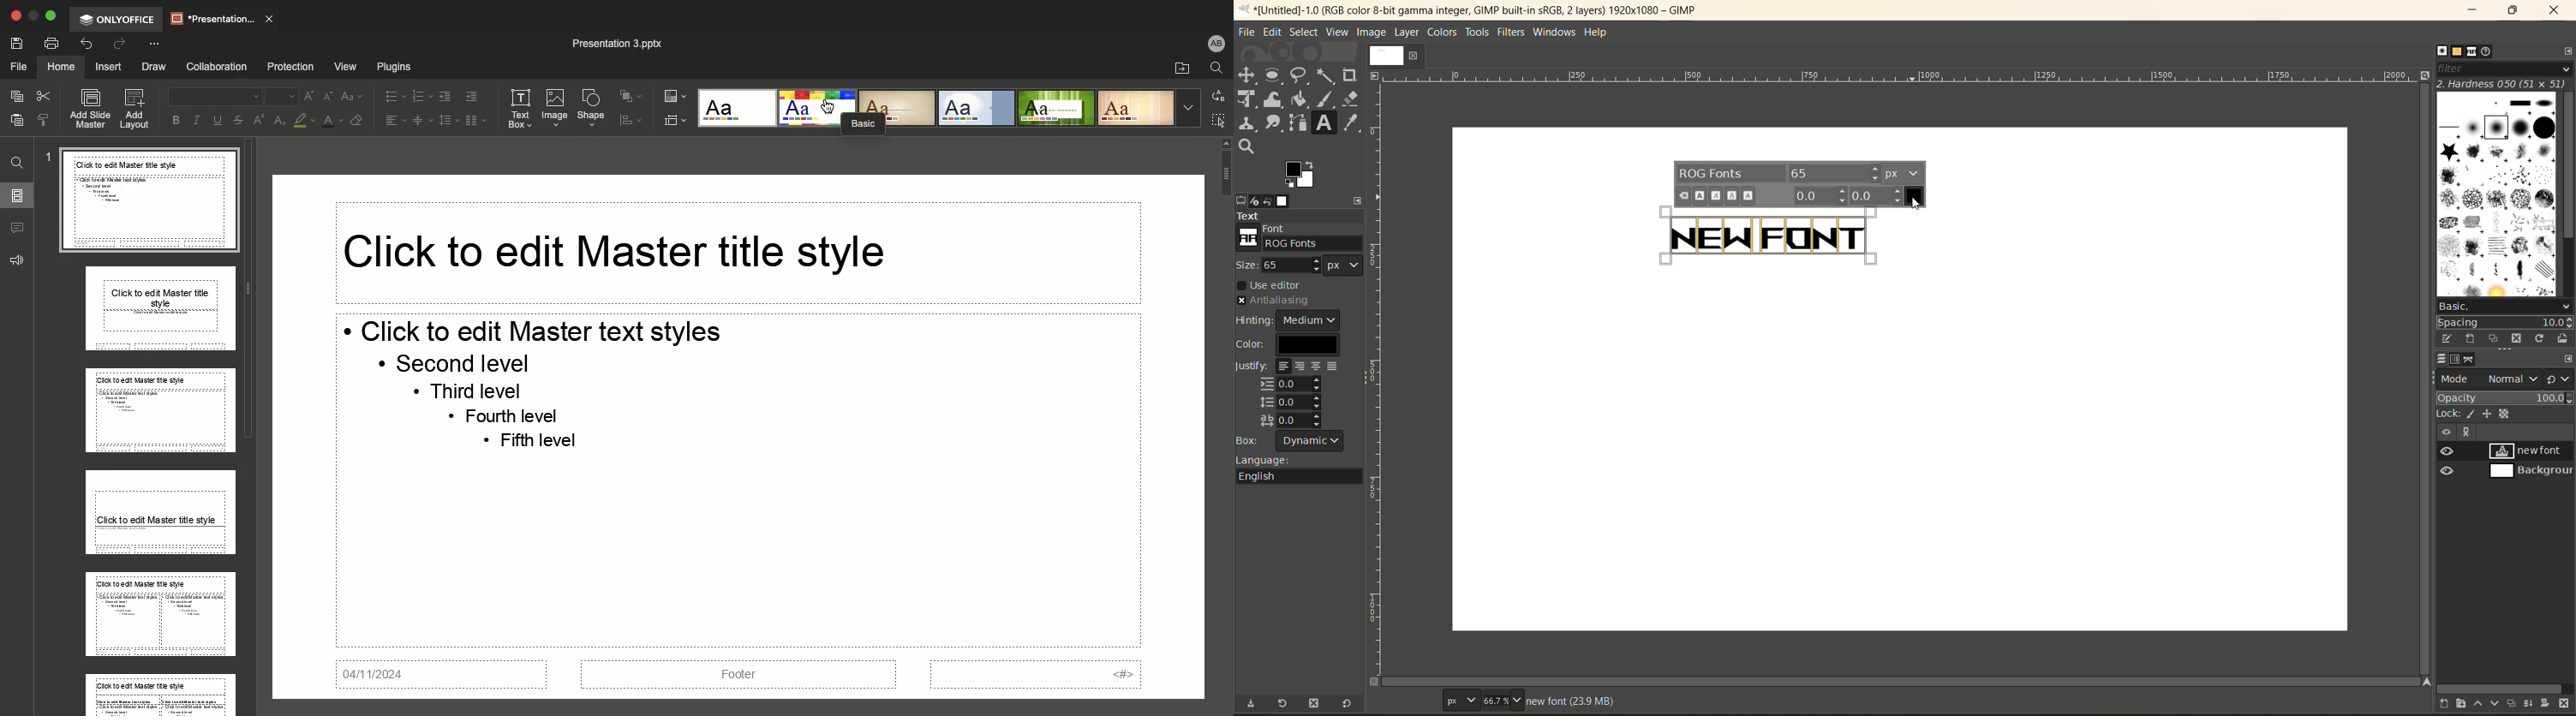 This screenshot has height=728, width=2576. What do you see at coordinates (158, 691) in the screenshot?
I see `Layout master slide 6` at bounding box center [158, 691].